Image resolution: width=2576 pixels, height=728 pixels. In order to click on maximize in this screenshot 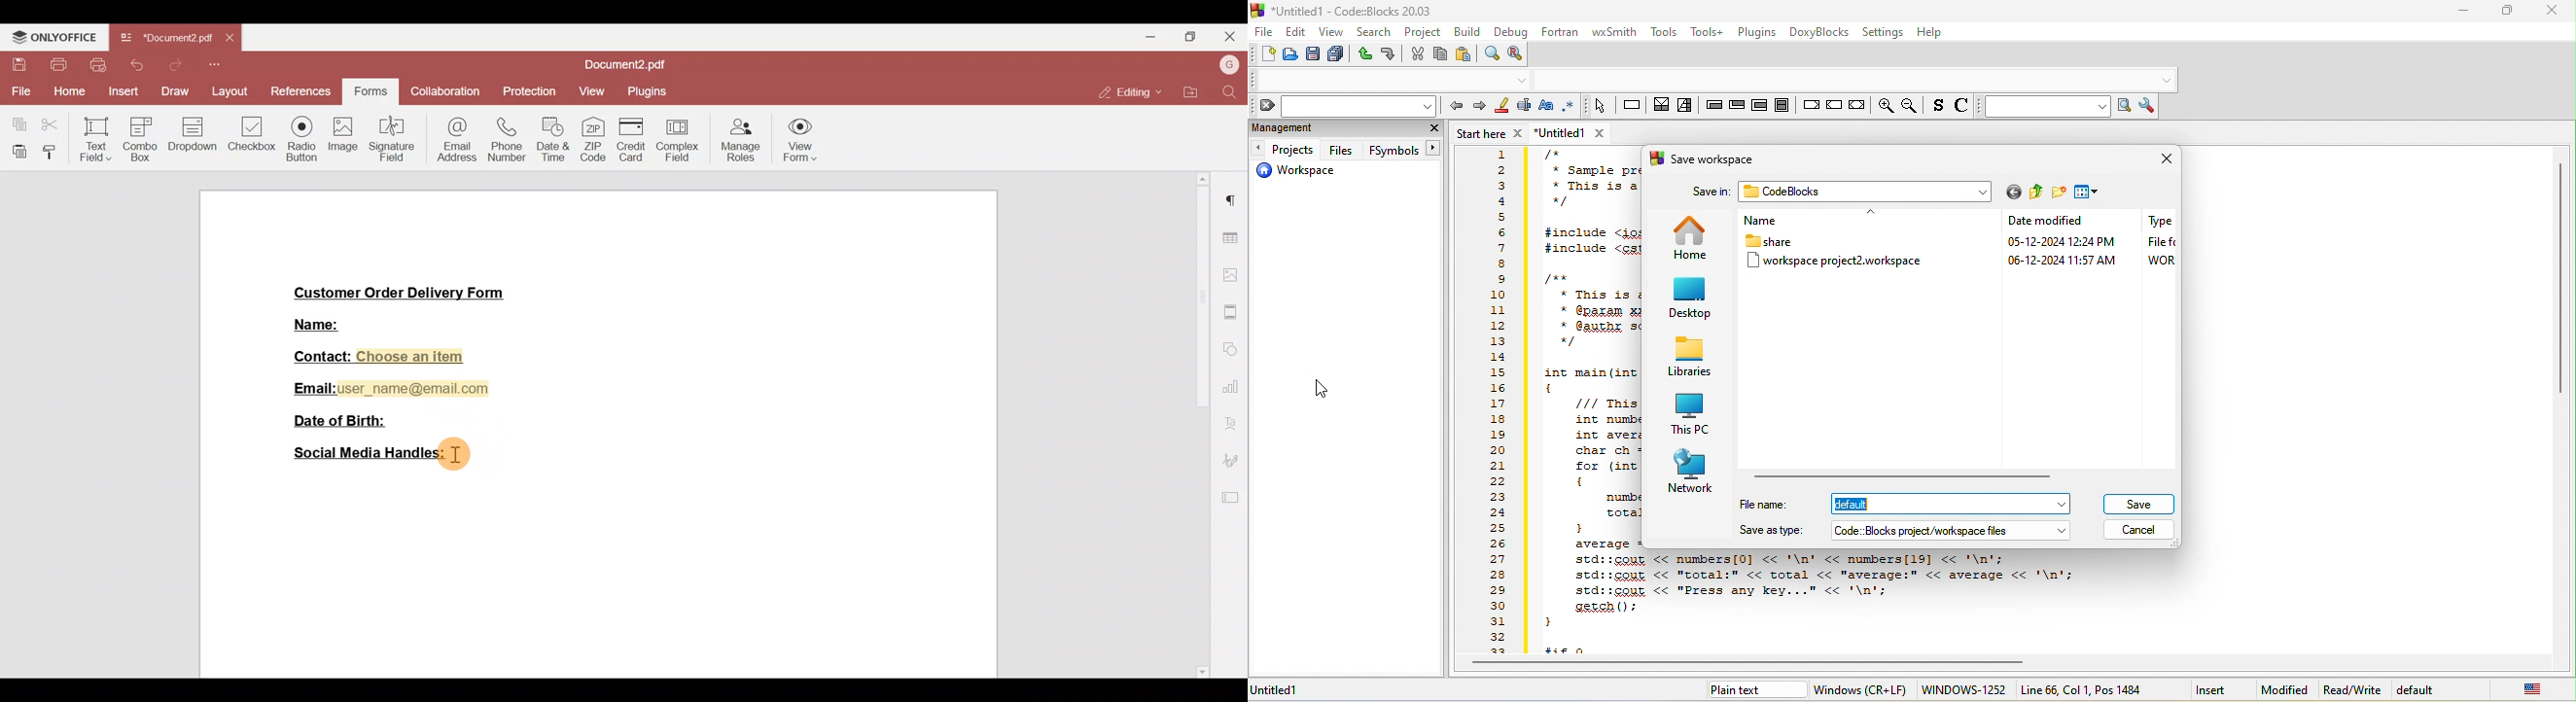, I will do `click(2510, 9)`.